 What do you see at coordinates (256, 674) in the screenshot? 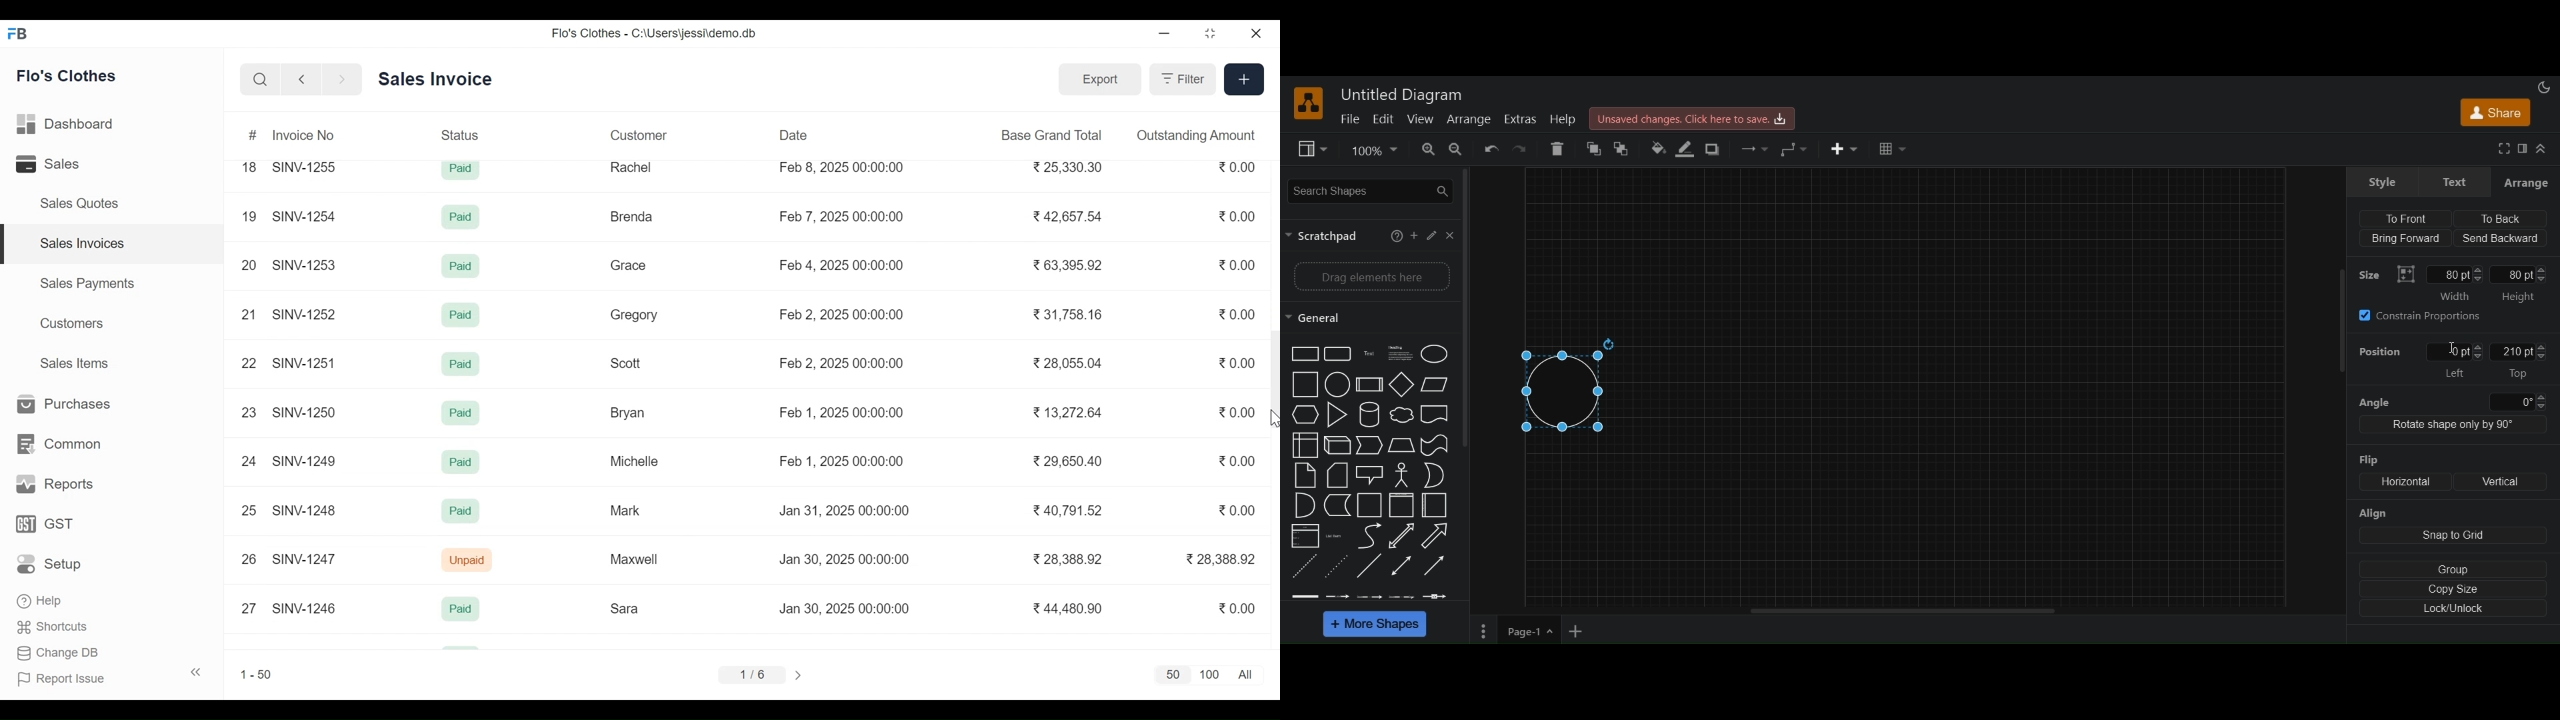
I see `1-50` at bounding box center [256, 674].